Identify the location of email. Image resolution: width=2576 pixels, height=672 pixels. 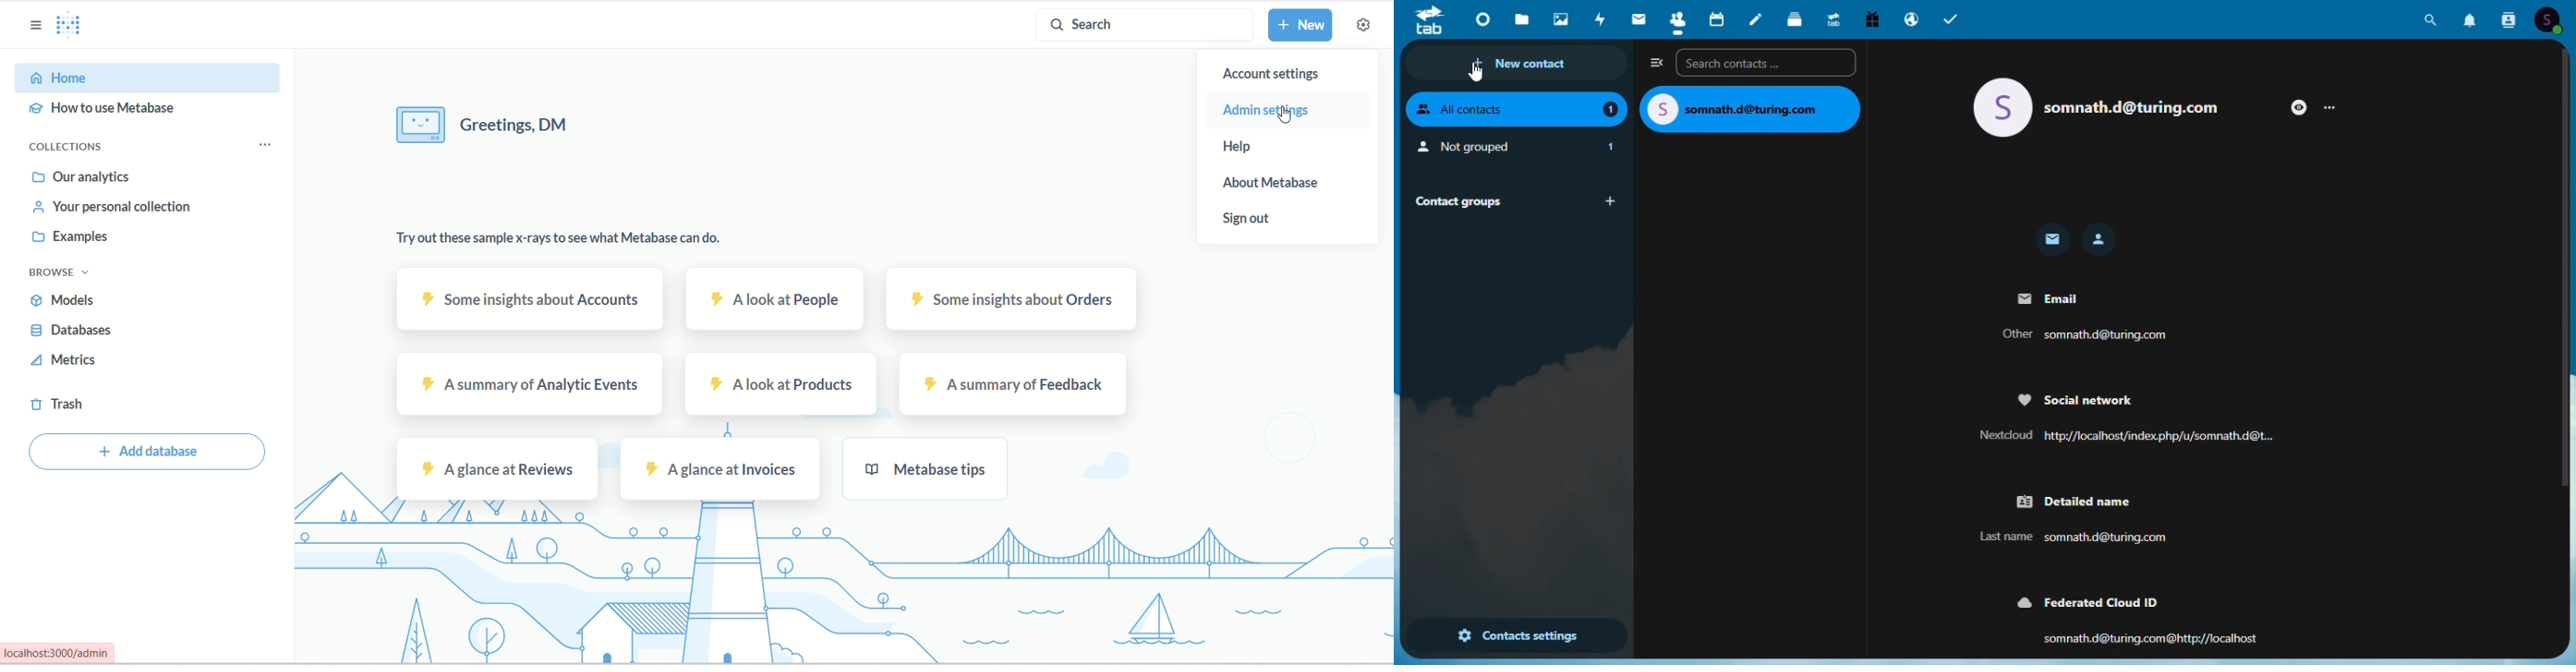
(1750, 113).